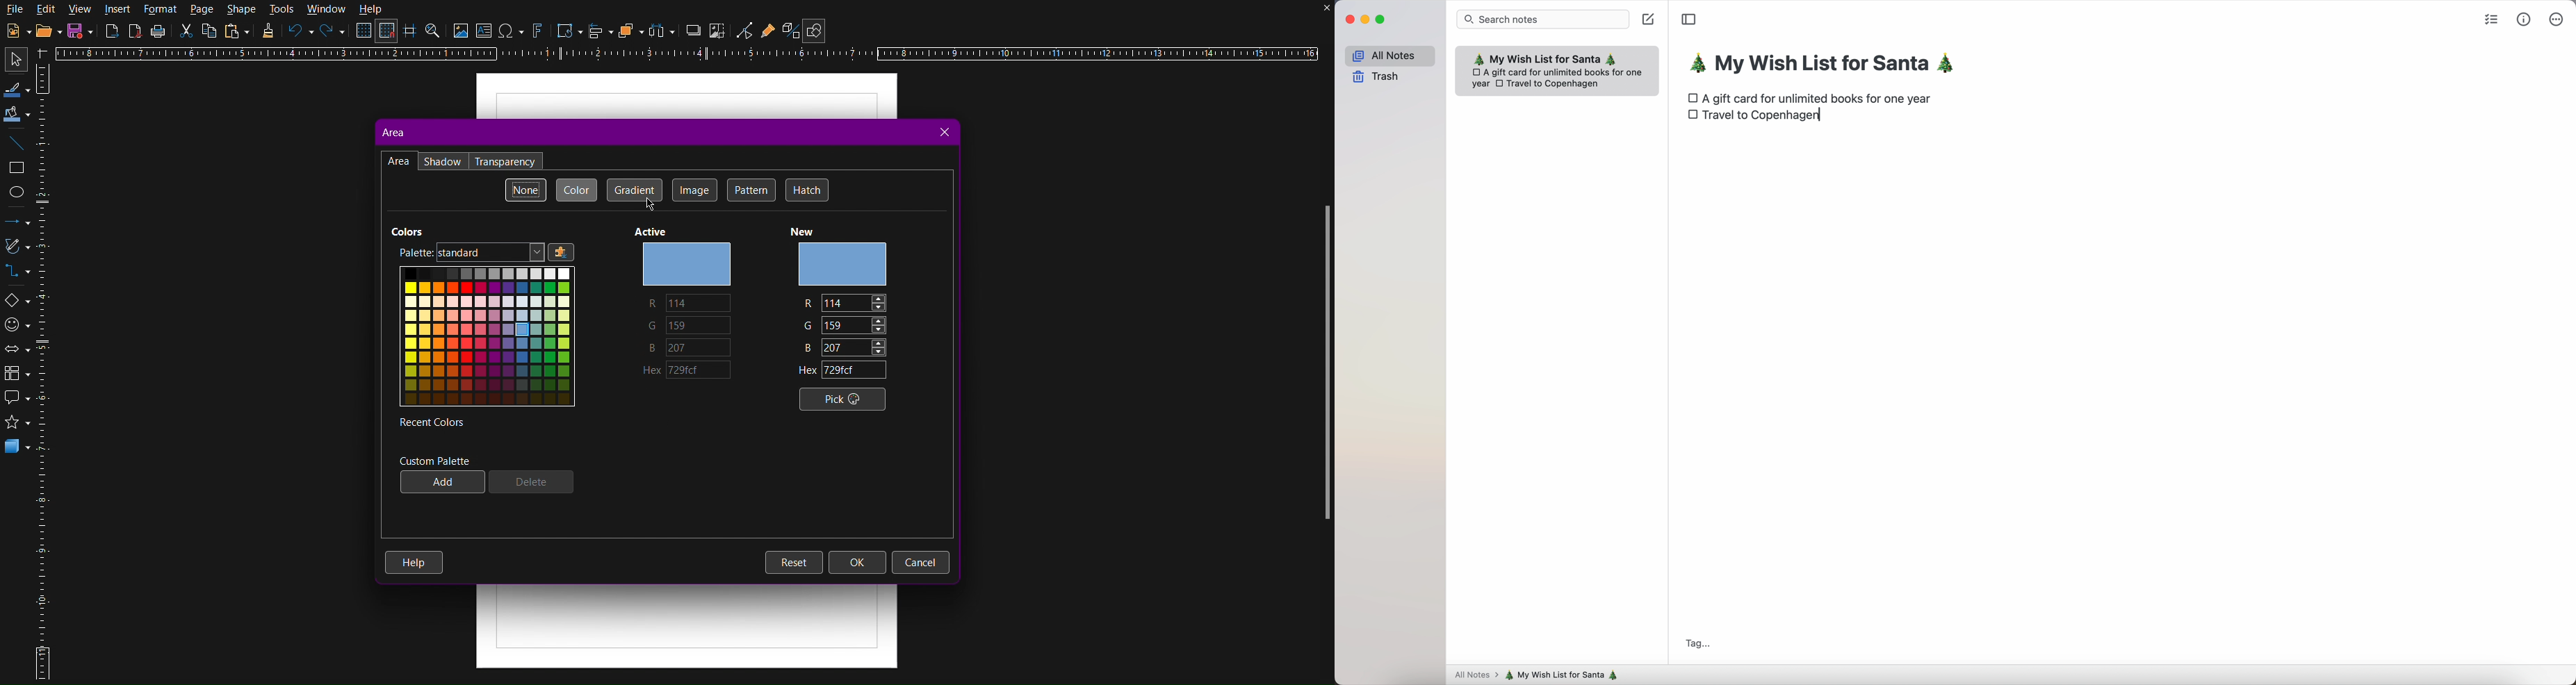  What do you see at coordinates (539, 32) in the screenshot?
I see `Fontworks` at bounding box center [539, 32].